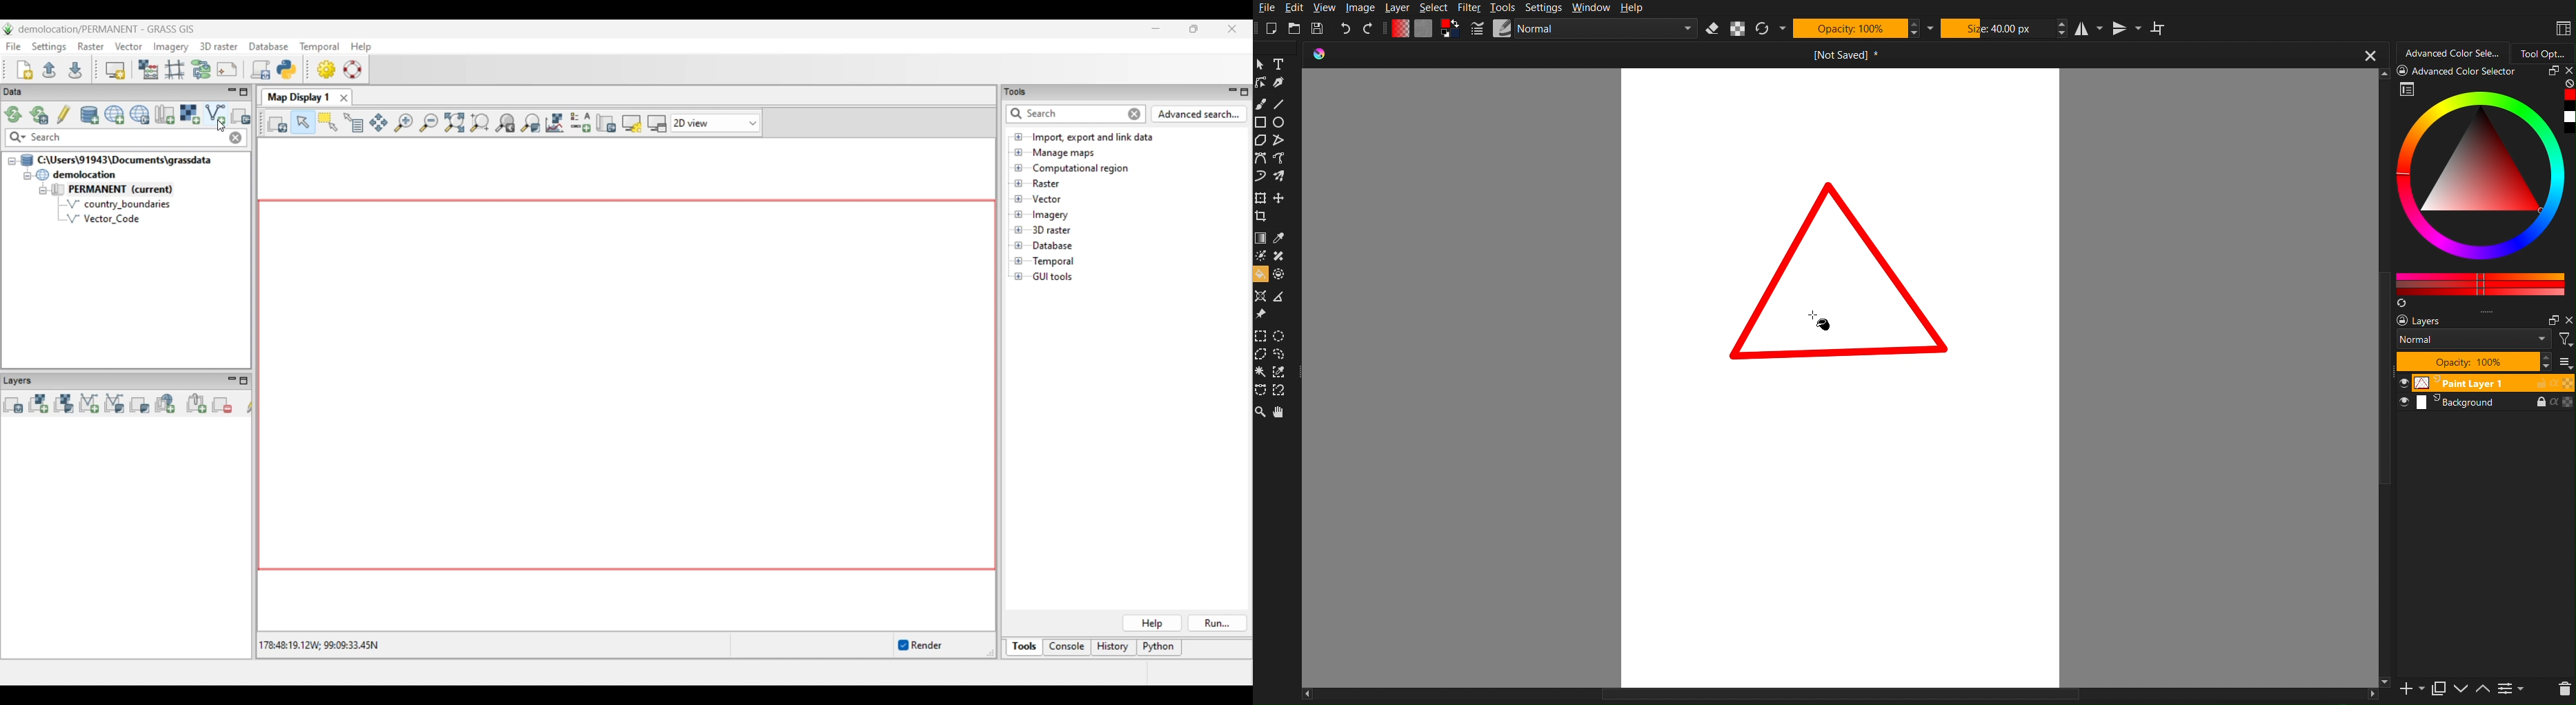 Image resolution: width=2576 pixels, height=728 pixels. I want to click on Refresh, so click(1763, 29).